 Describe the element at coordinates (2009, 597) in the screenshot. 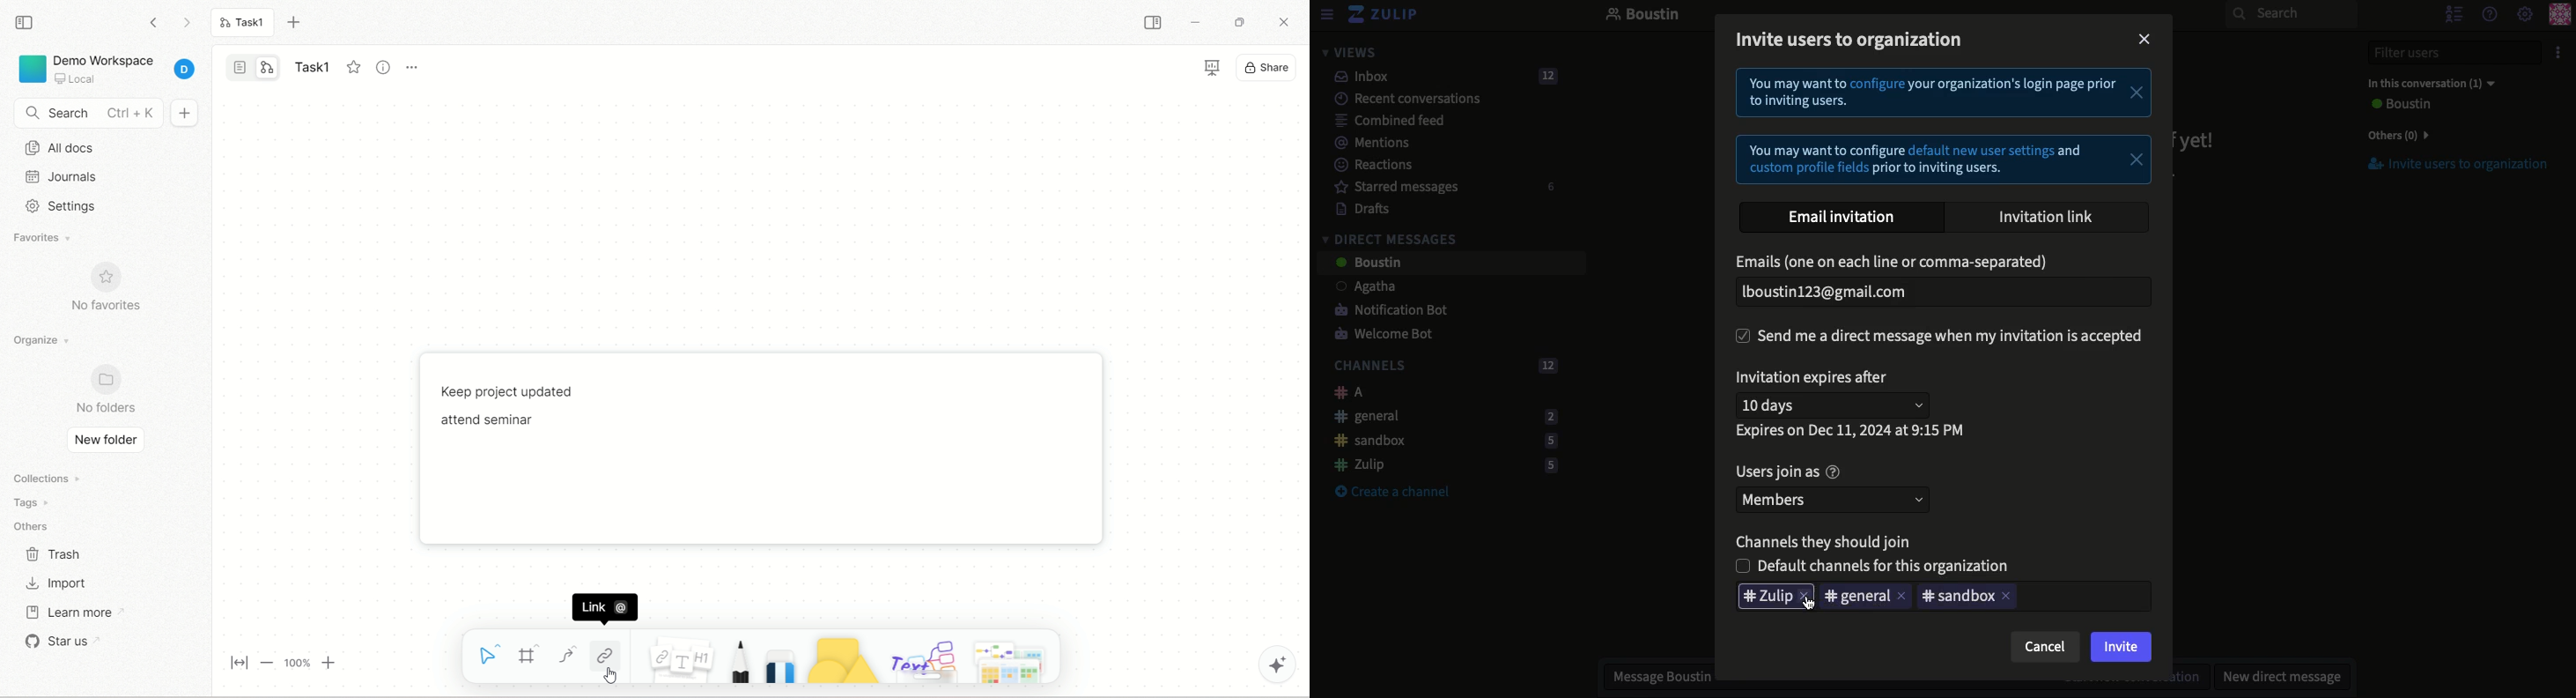

I see `close` at that location.